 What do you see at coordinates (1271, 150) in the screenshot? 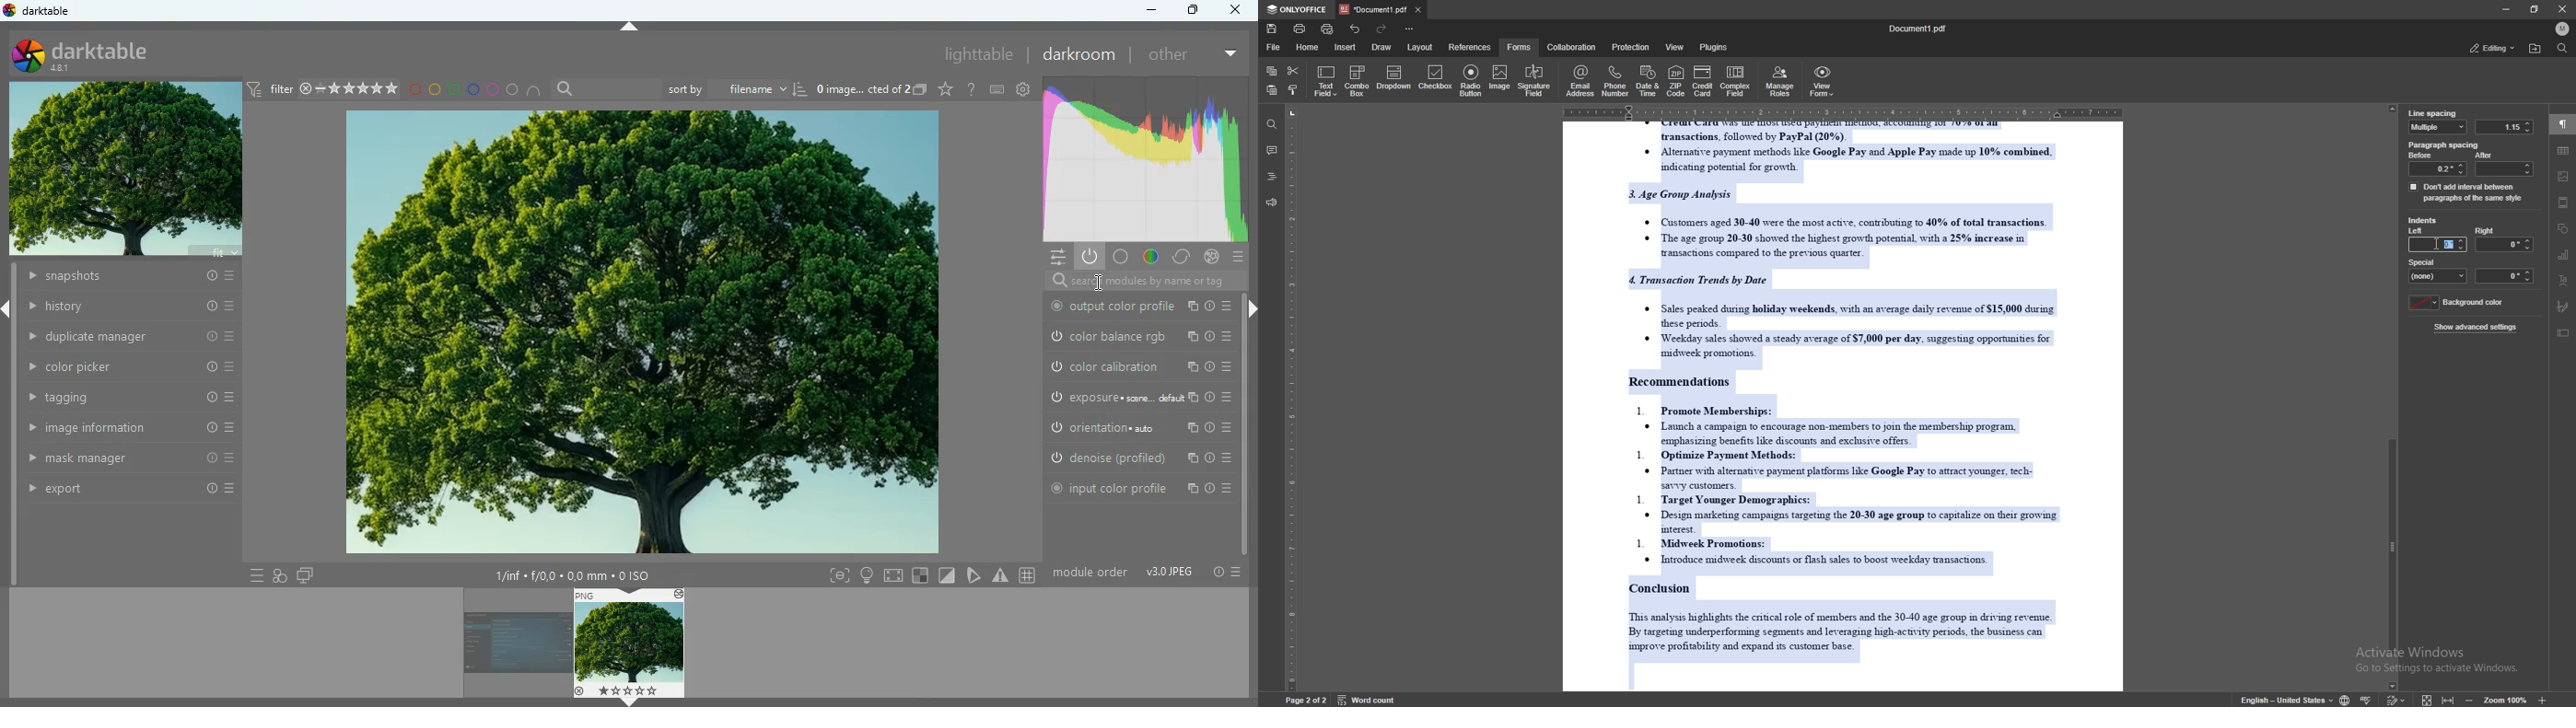
I see `comment` at bounding box center [1271, 150].